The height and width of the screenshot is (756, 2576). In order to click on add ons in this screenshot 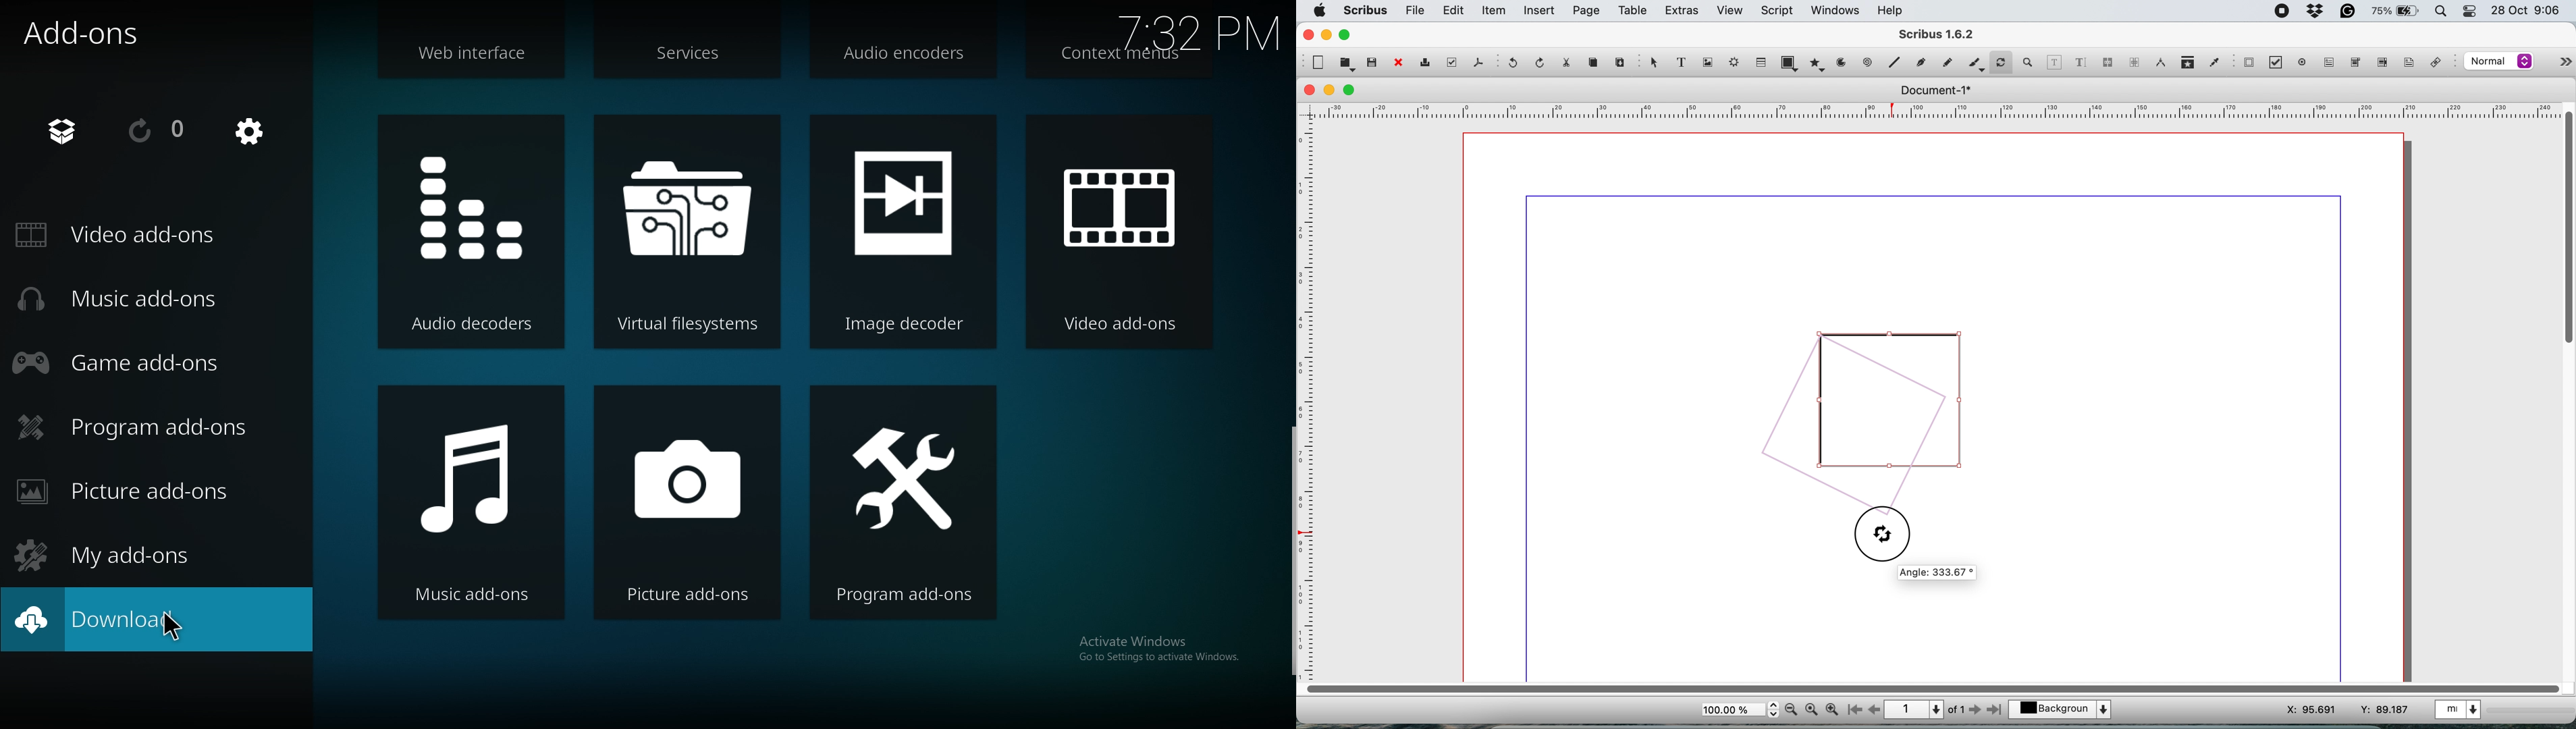, I will do `click(92, 33)`.